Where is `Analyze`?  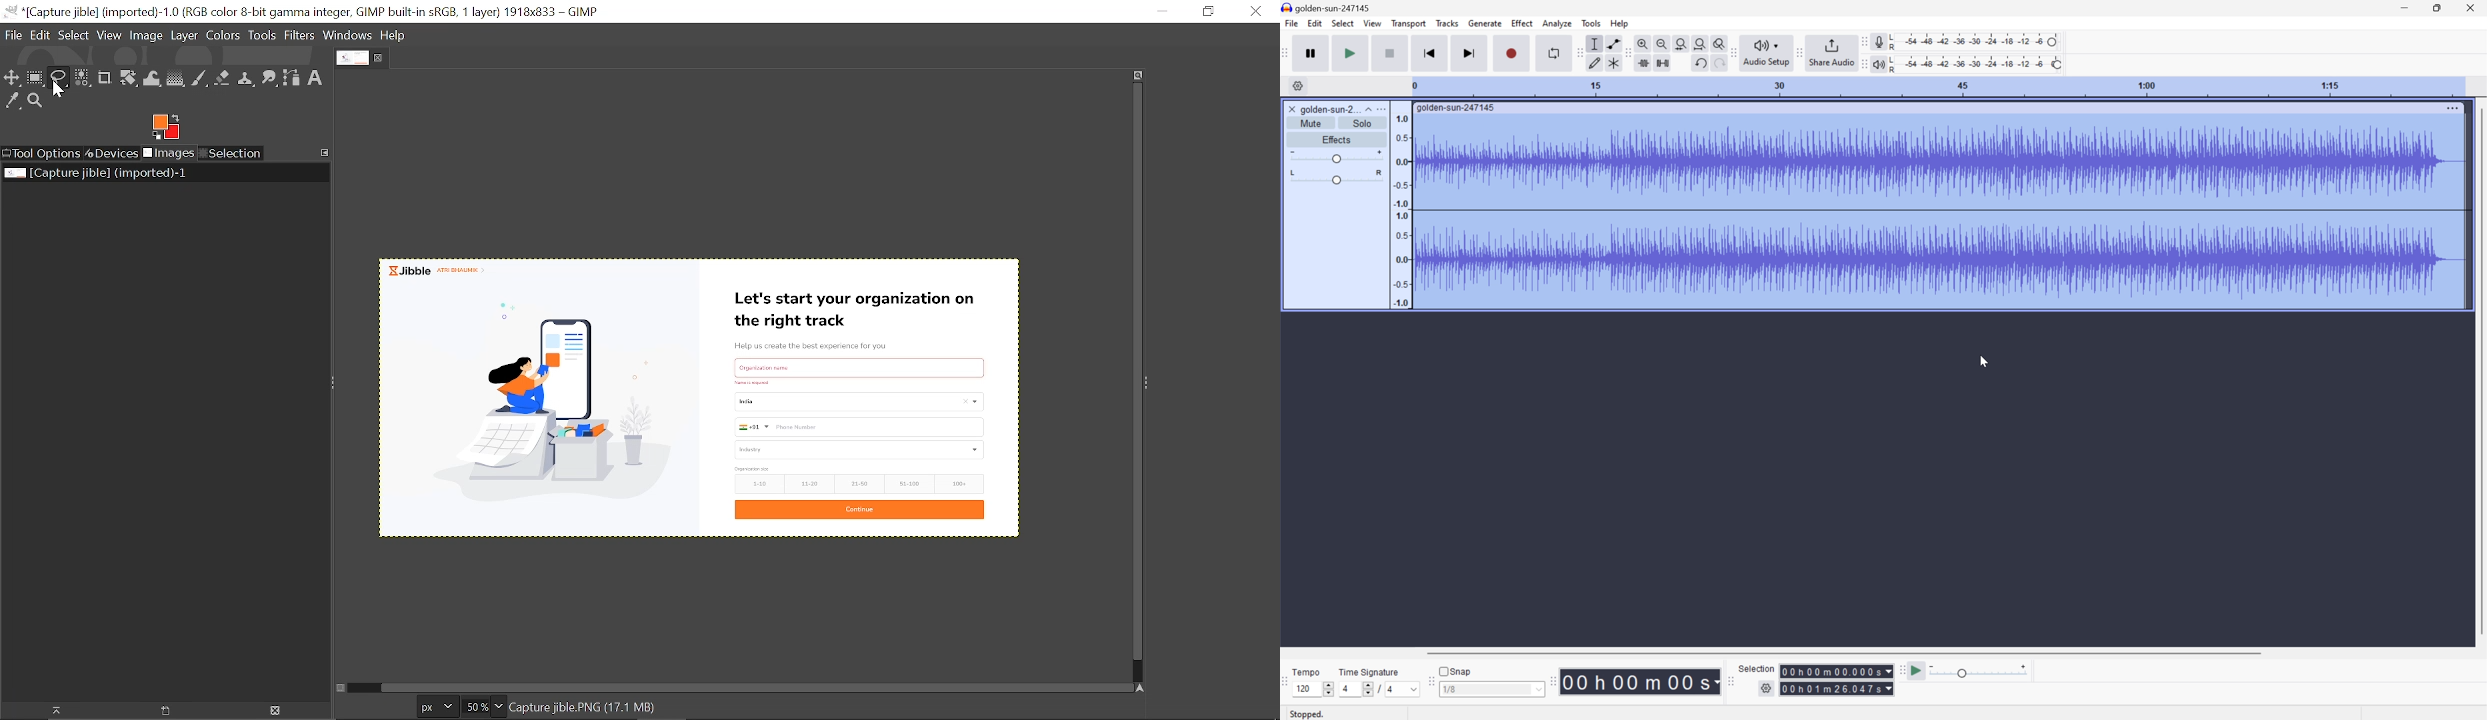 Analyze is located at coordinates (1556, 23).